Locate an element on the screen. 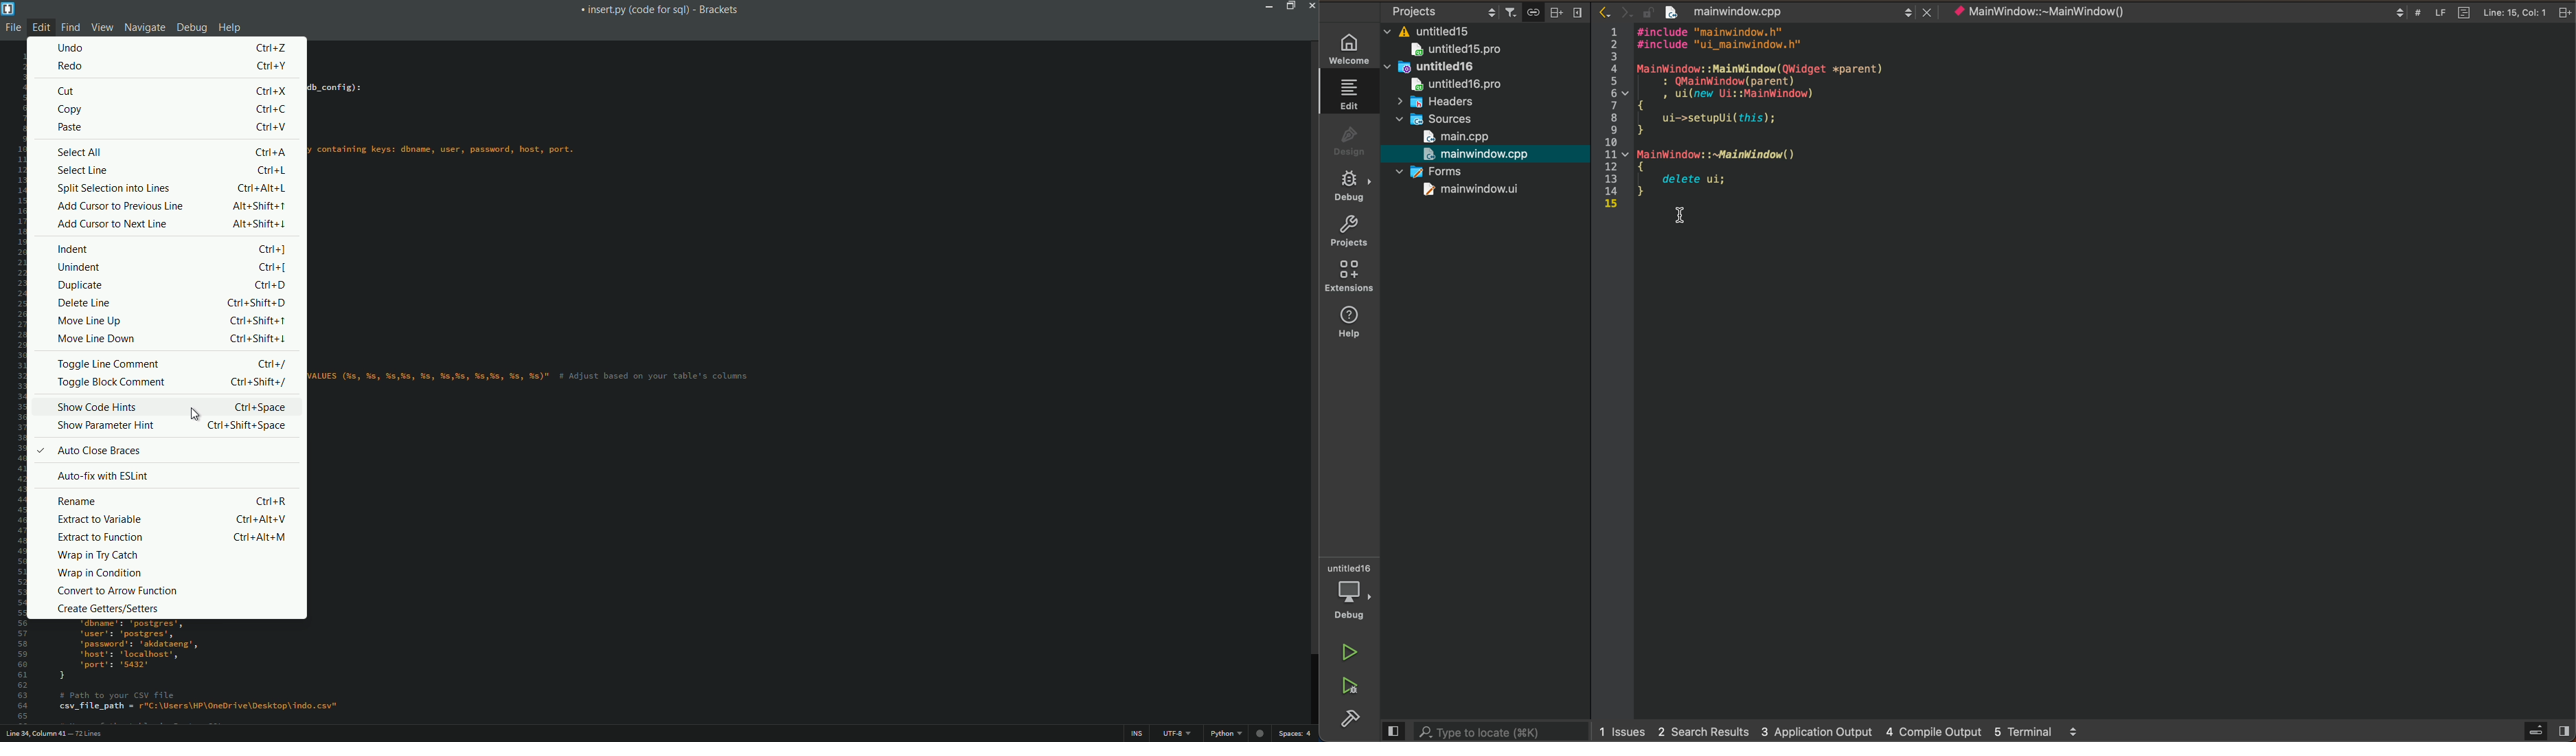  delete line is located at coordinates (84, 302).